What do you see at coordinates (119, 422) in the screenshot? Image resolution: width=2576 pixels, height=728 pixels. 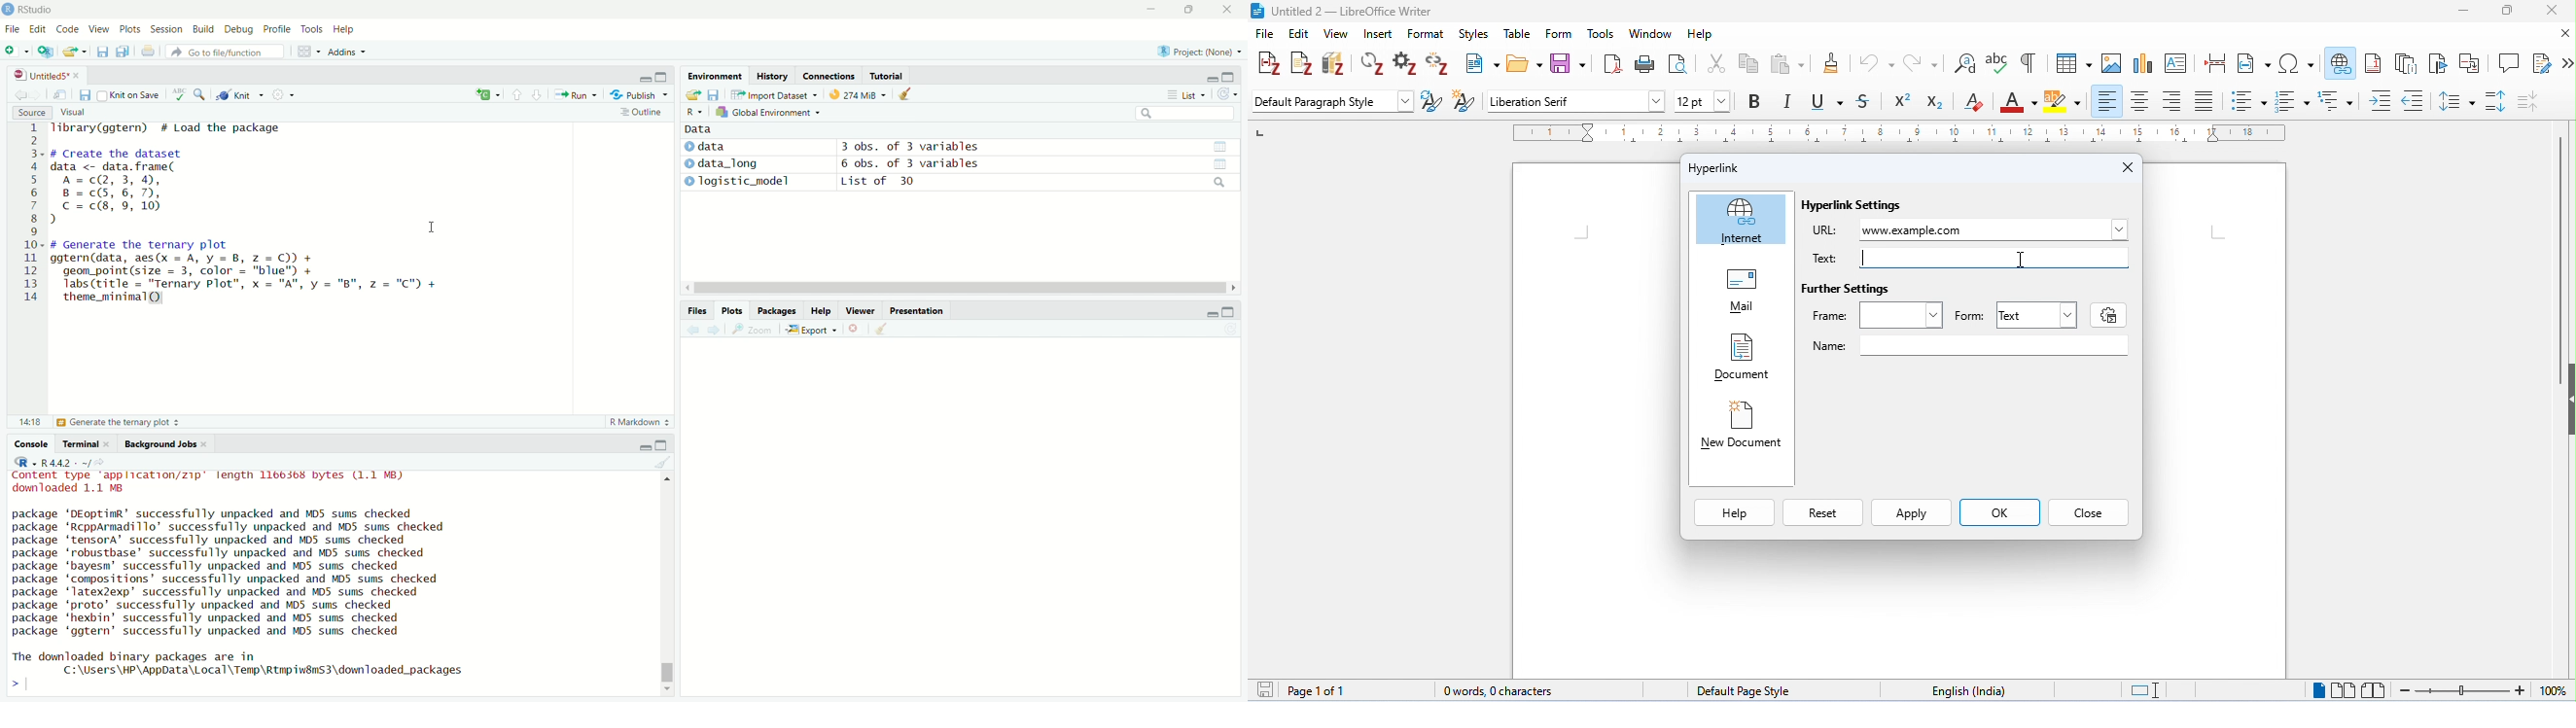 I see `Generate the ternary plot` at bounding box center [119, 422].